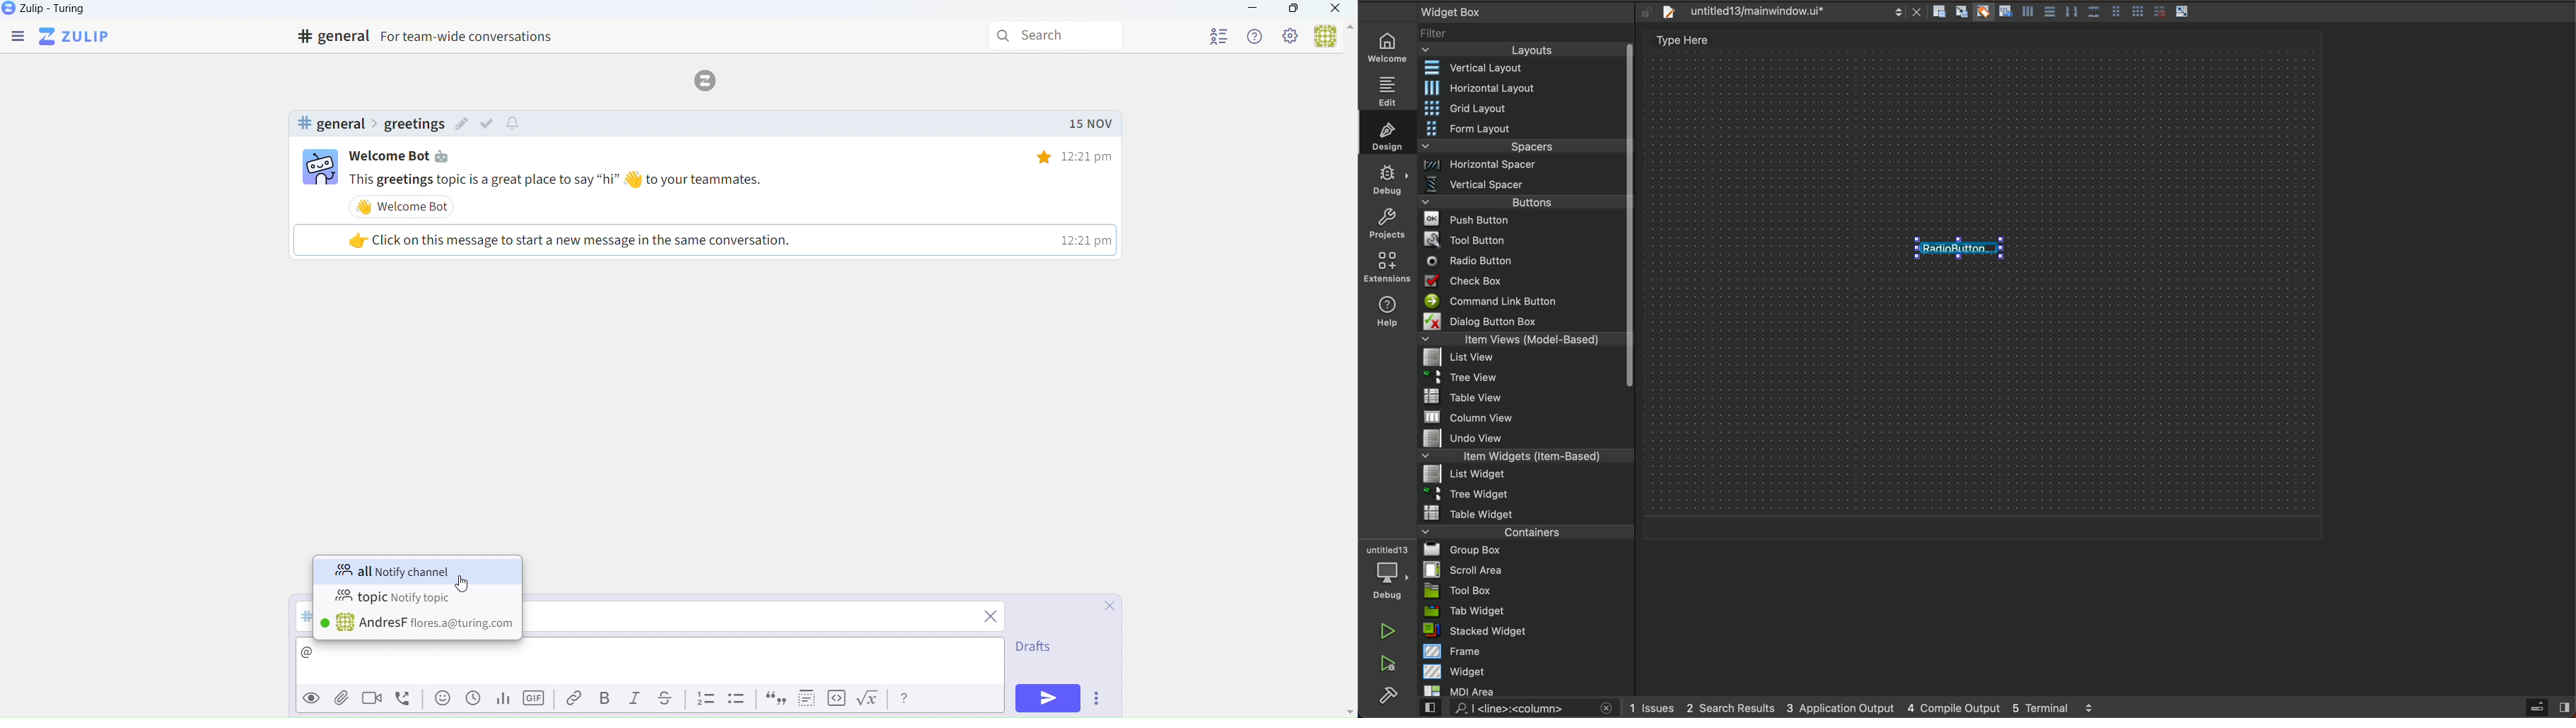  Describe the element at coordinates (441, 702) in the screenshot. I see `Emoji` at that location.